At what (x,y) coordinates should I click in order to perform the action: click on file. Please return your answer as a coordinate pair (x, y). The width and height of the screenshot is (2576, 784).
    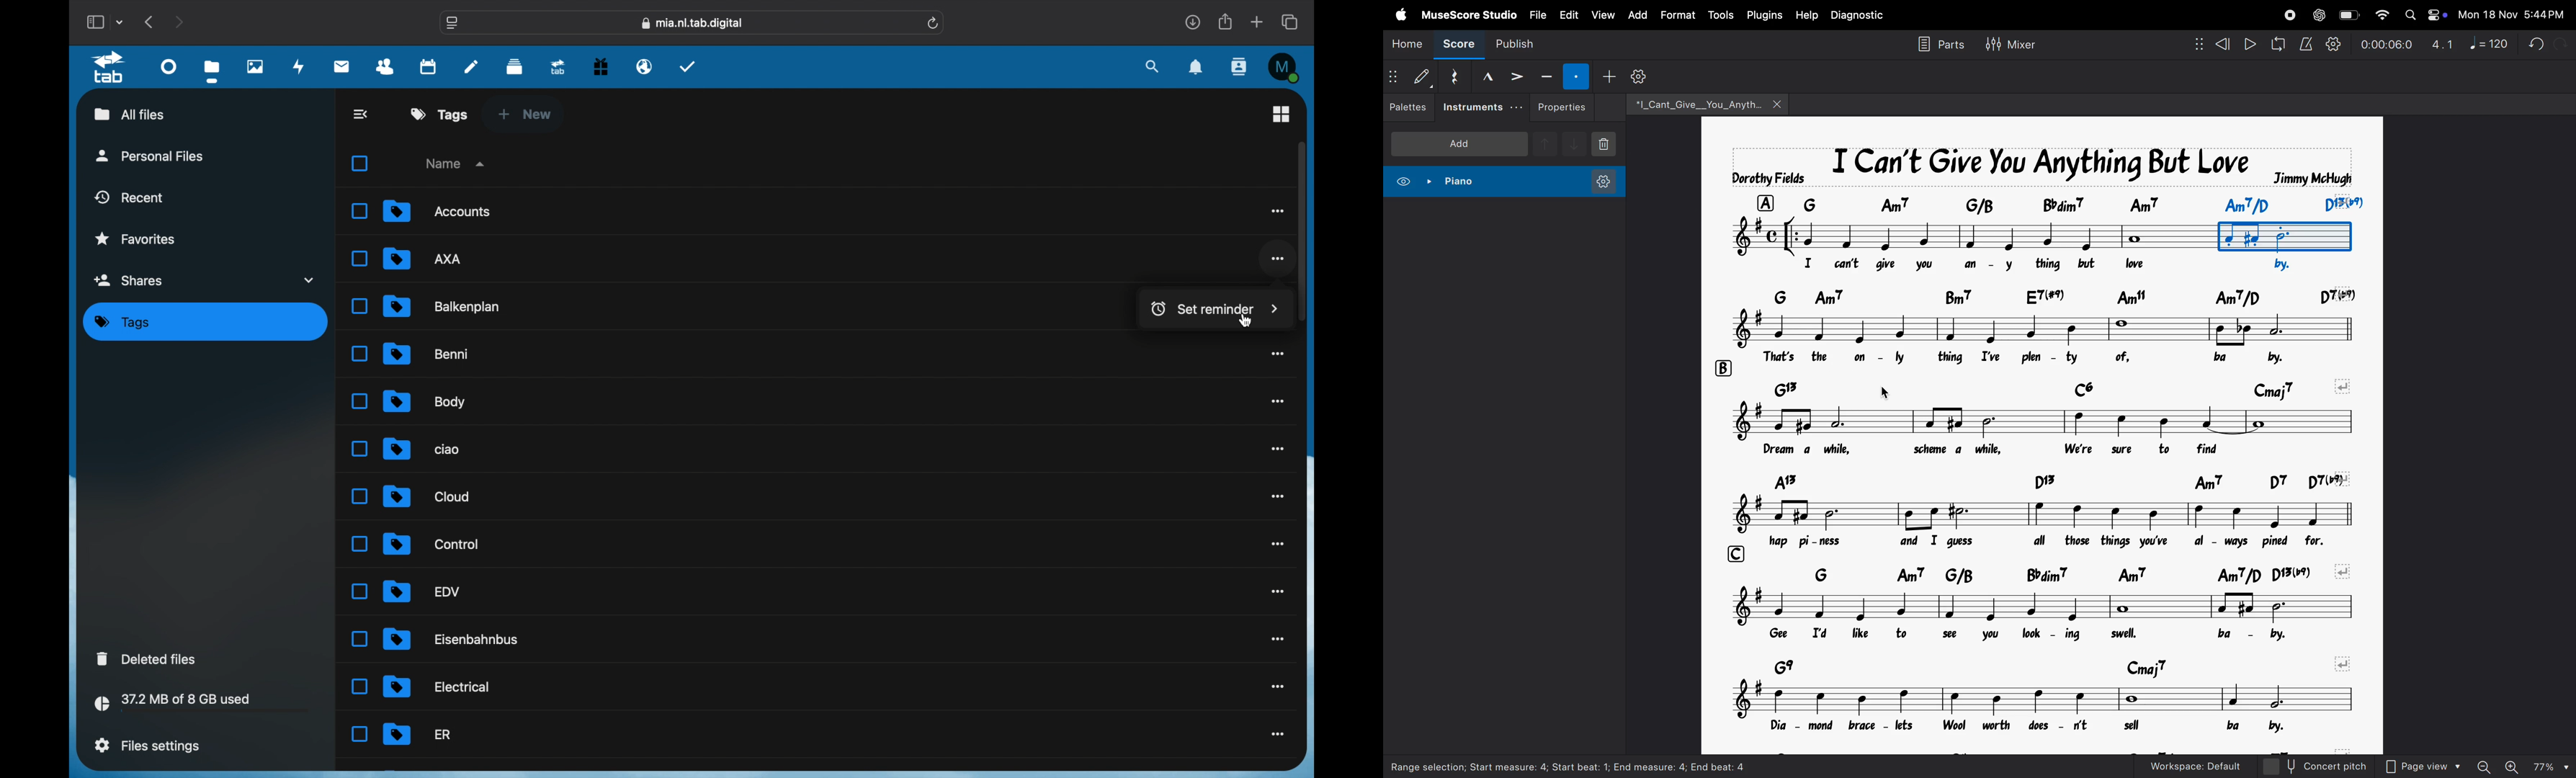
    Looking at the image, I should click on (418, 734).